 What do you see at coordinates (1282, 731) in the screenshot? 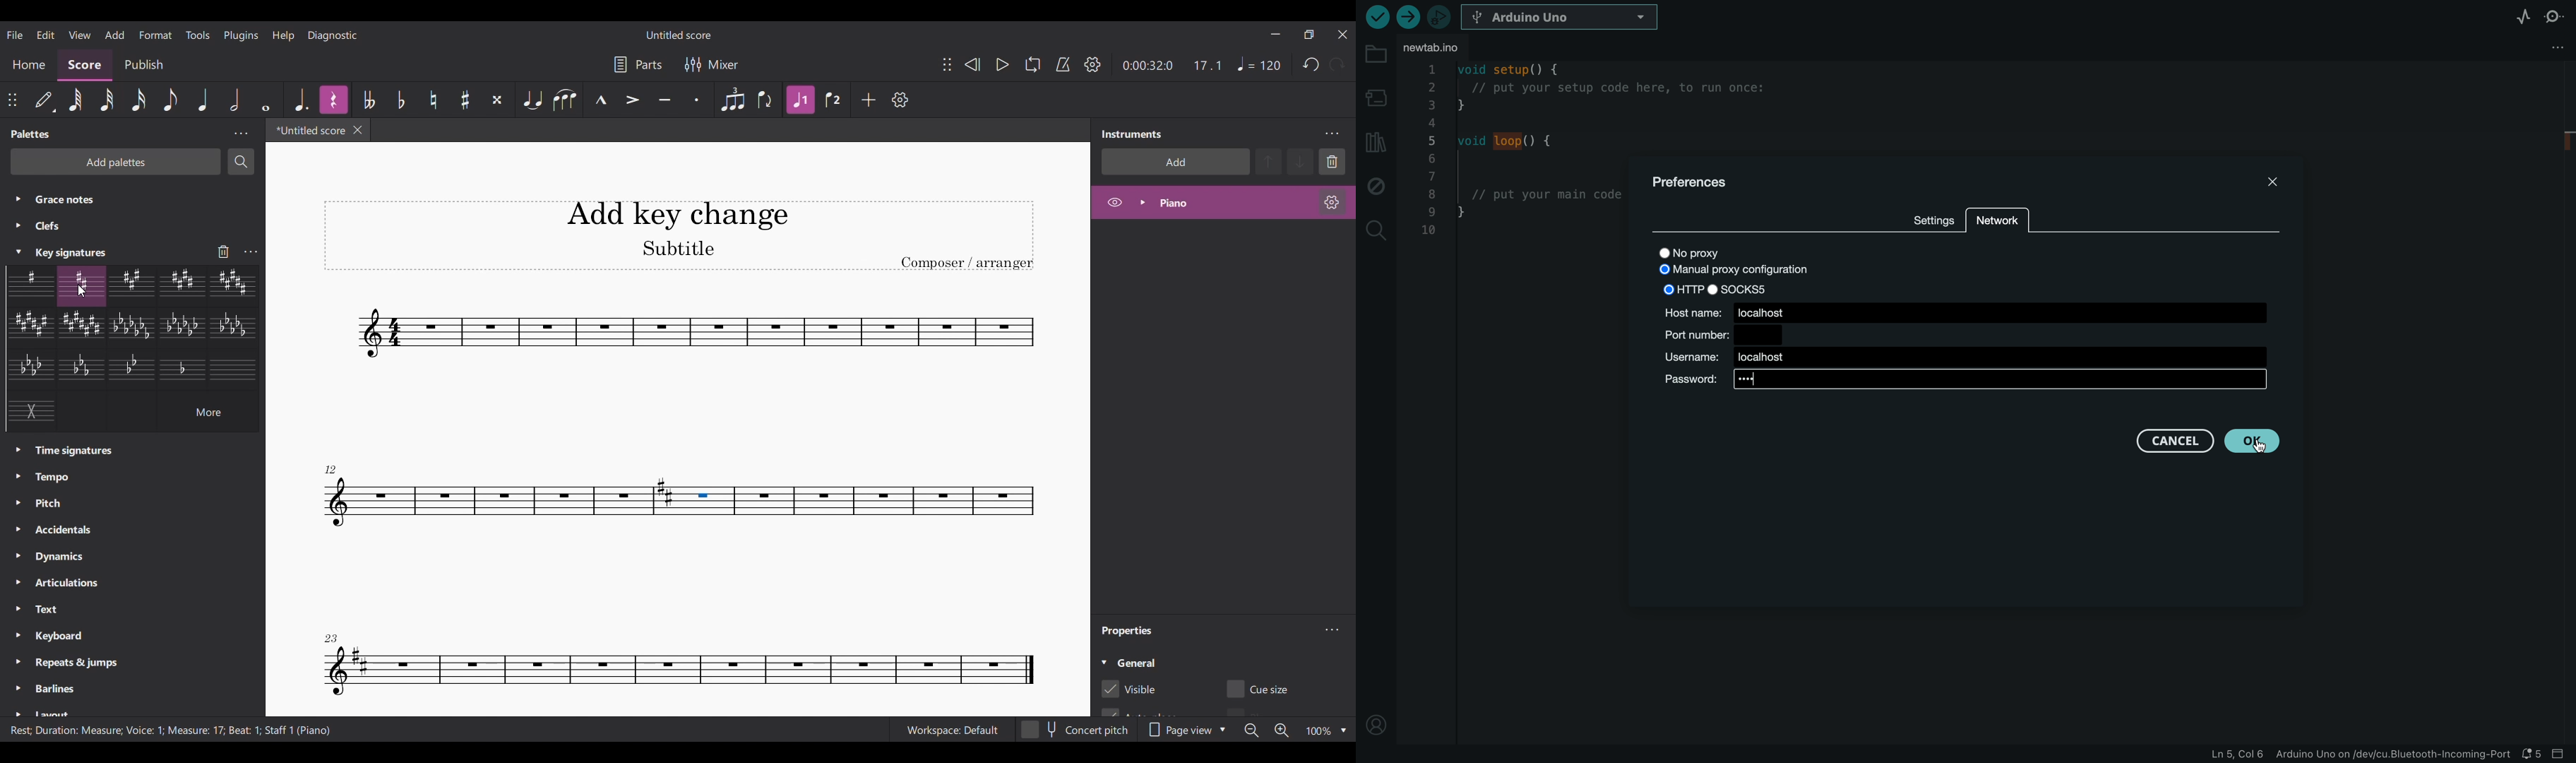
I see `Zoom in` at bounding box center [1282, 731].